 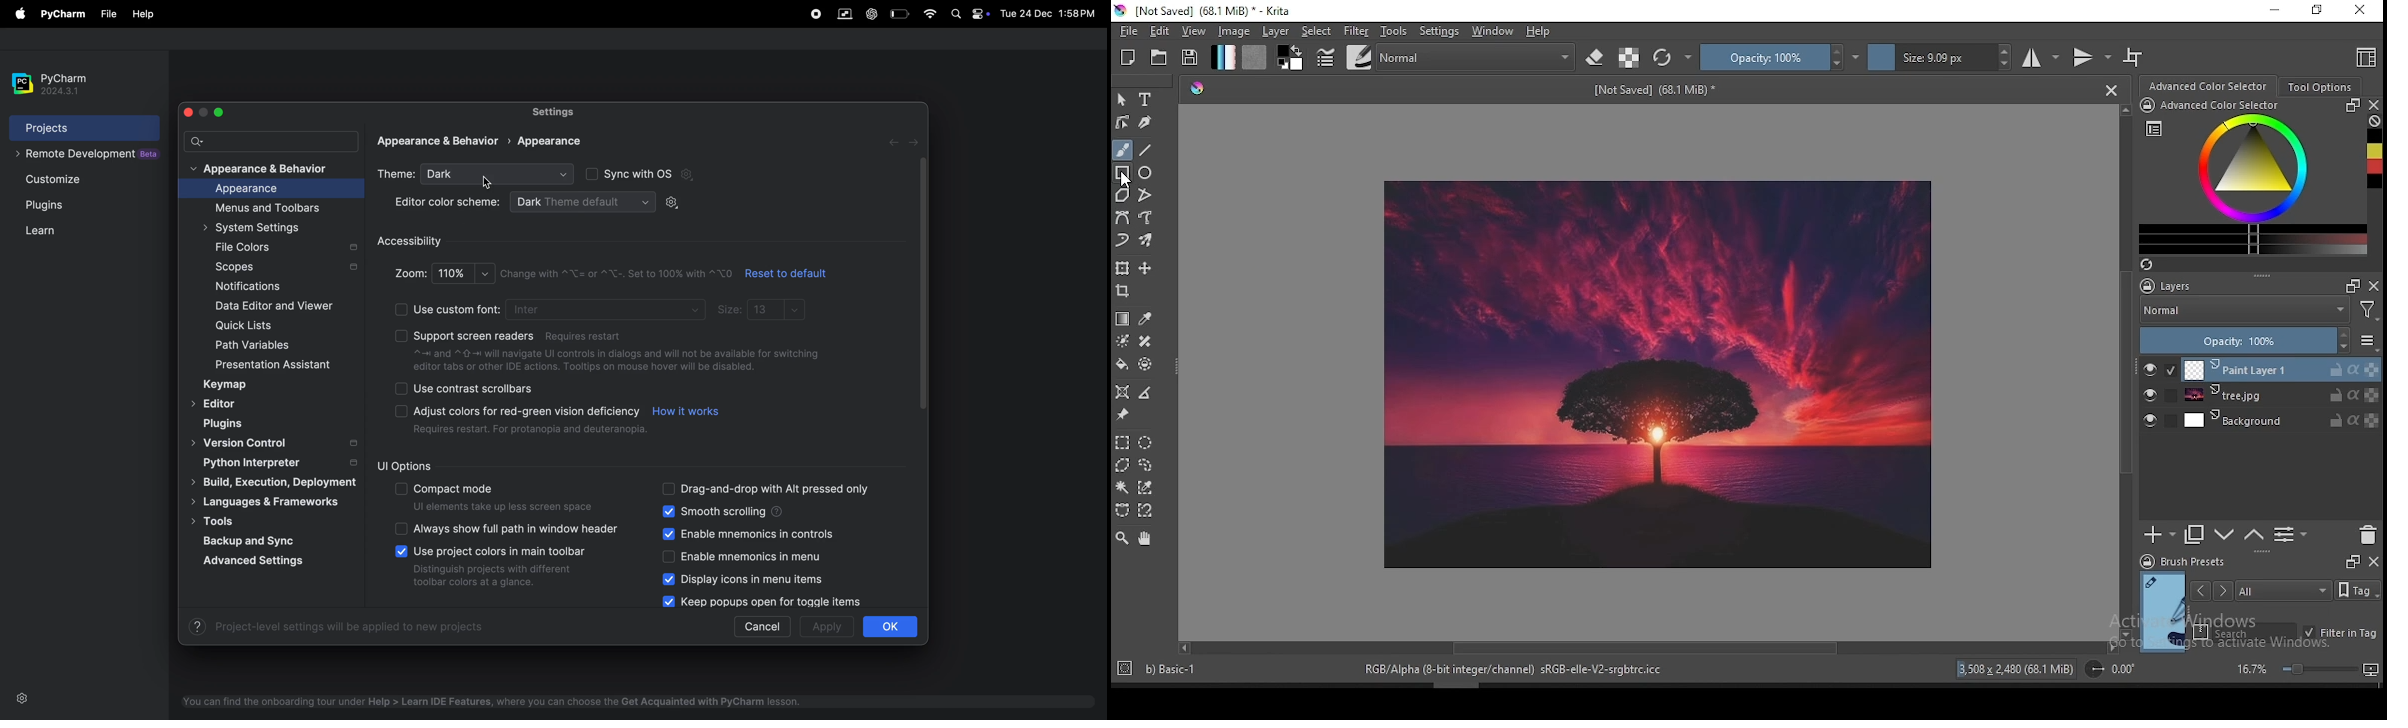 I want to click on appearance, so click(x=578, y=142).